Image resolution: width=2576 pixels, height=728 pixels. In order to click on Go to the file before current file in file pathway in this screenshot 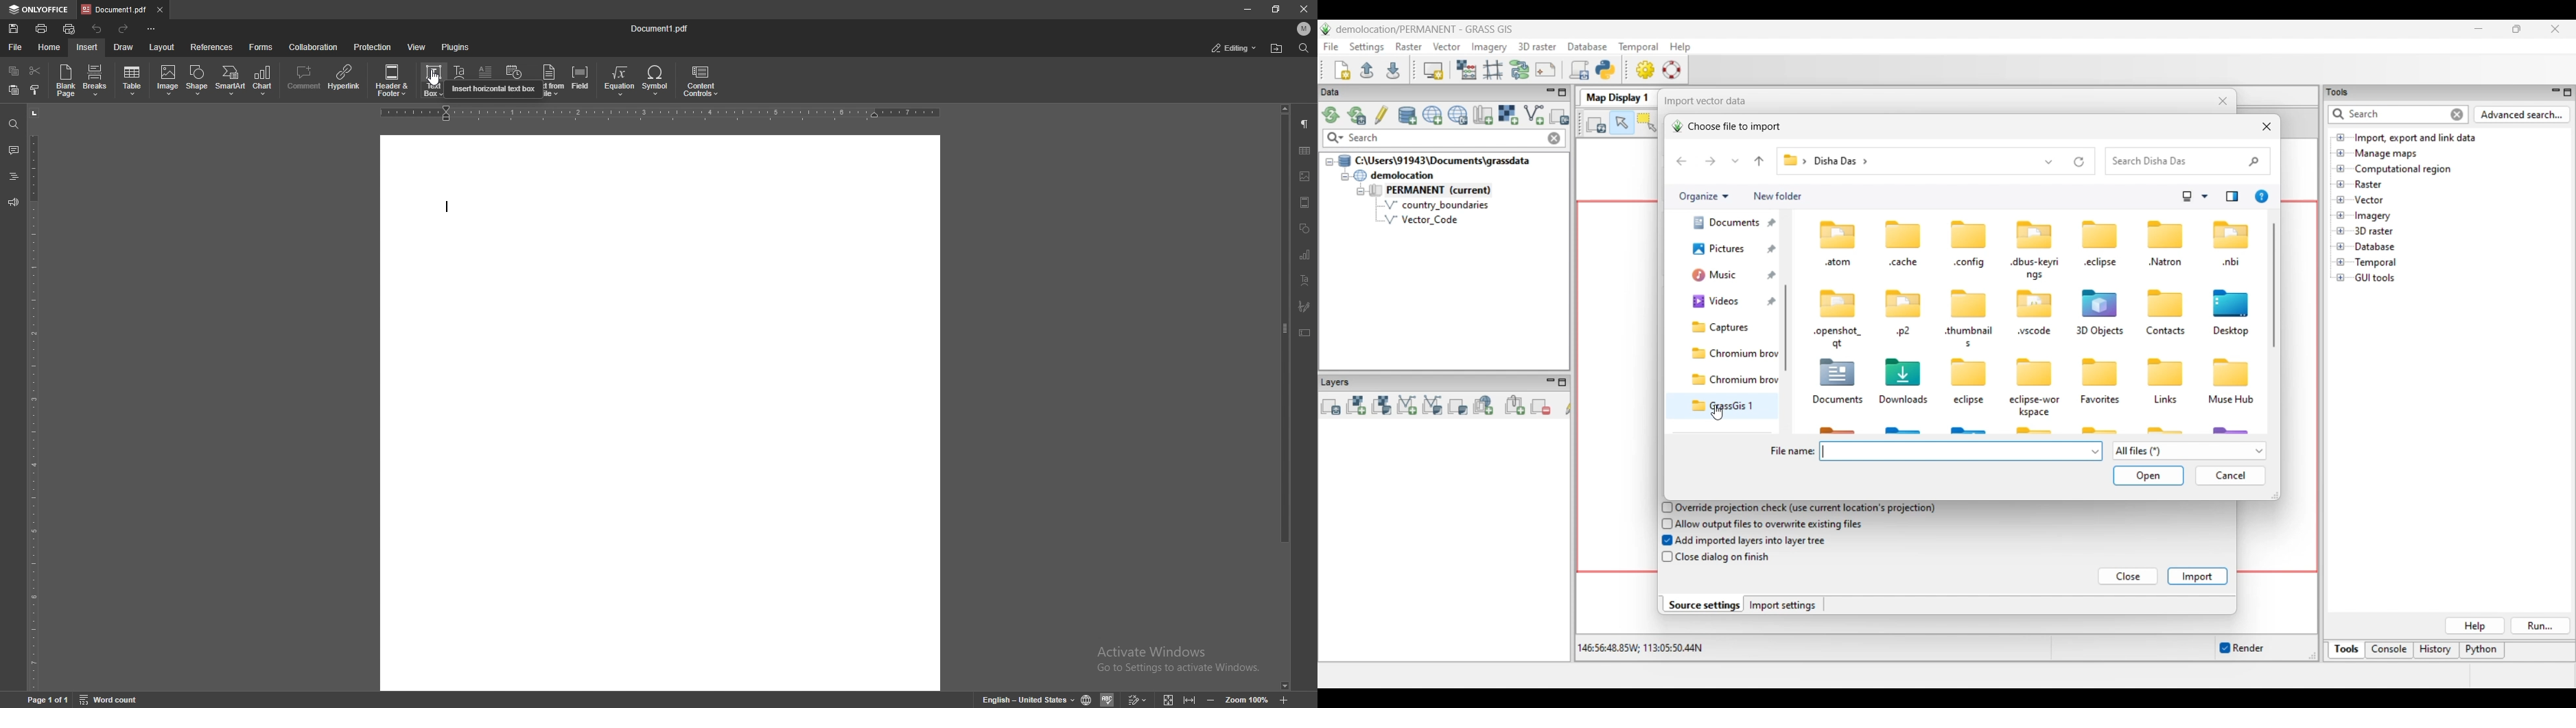, I will do `click(1759, 161)`.